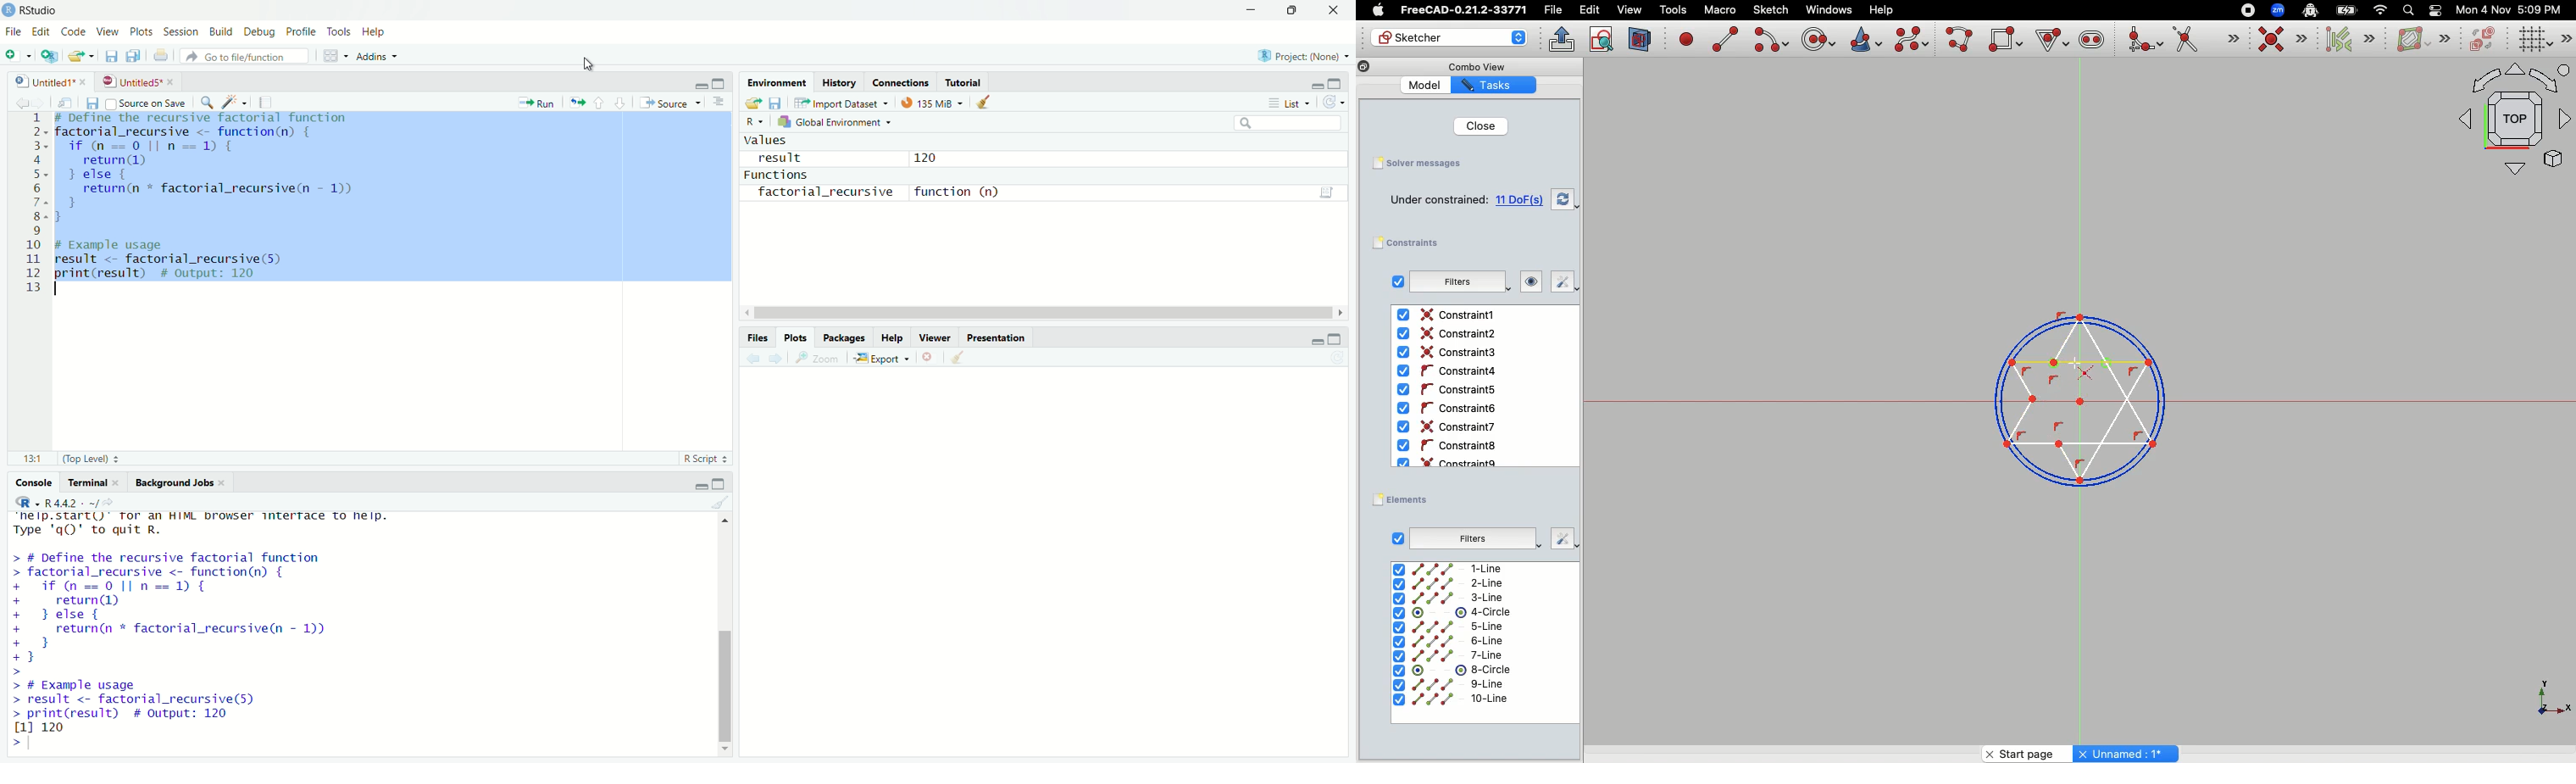 Image resolution: width=2576 pixels, height=784 pixels. What do you see at coordinates (1288, 102) in the screenshot?
I see `List` at bounding box center [1288, 102].